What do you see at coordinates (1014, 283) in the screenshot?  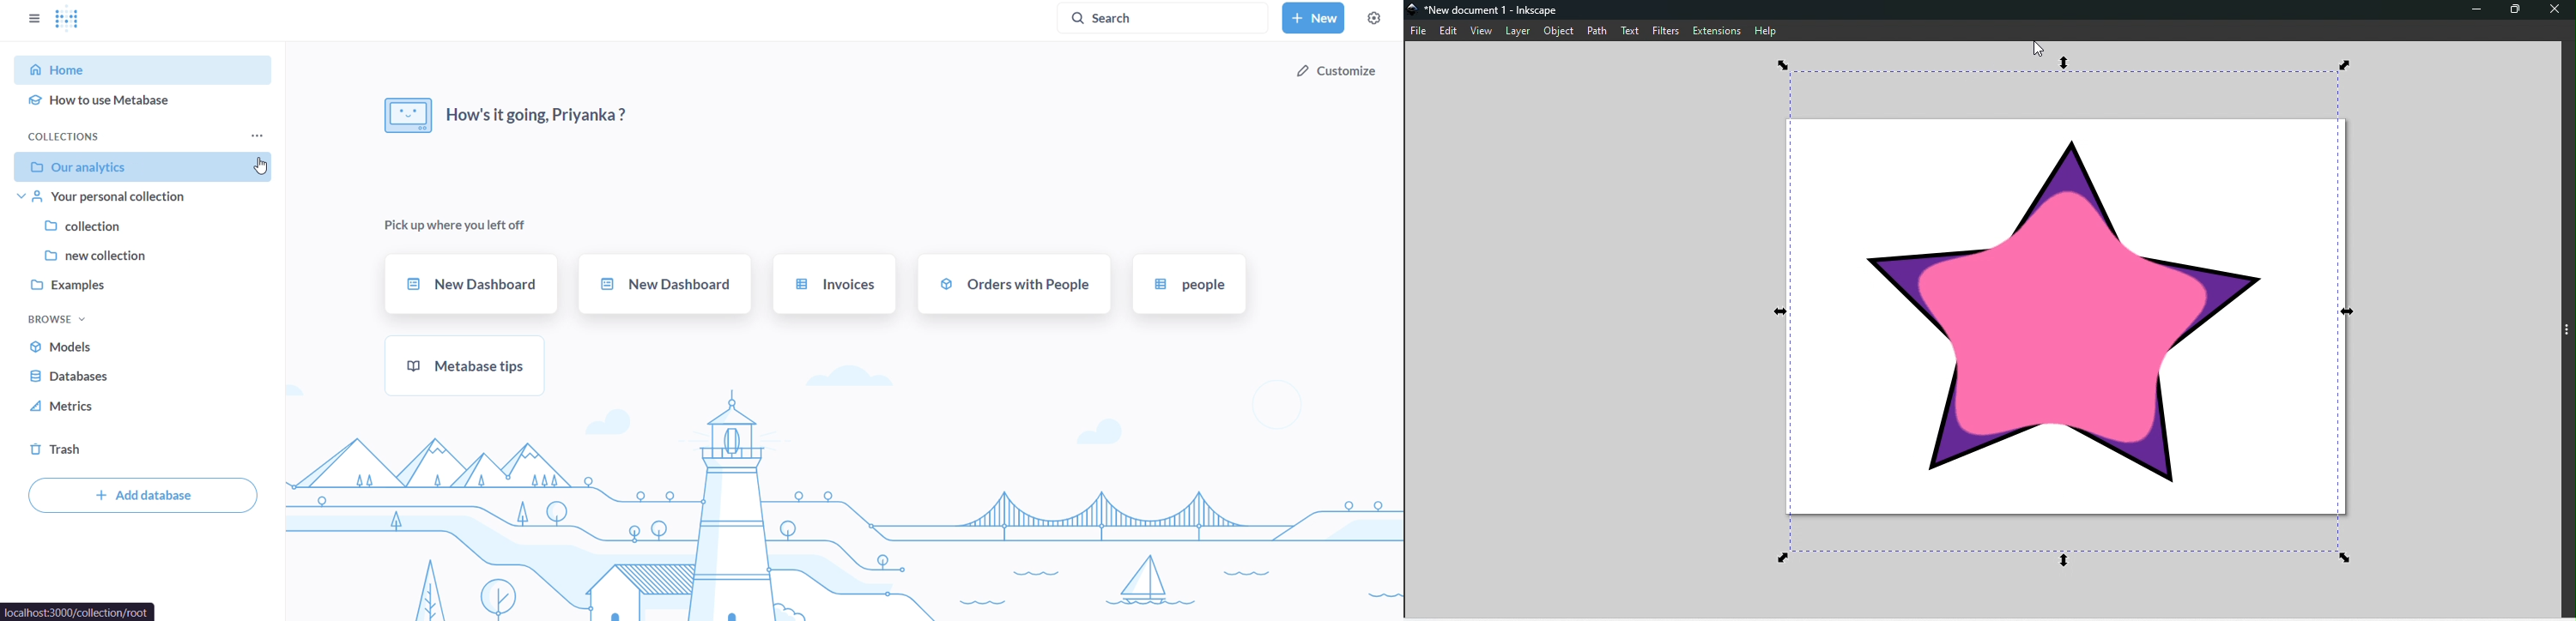 I see `orders with people` at bounding box center [1014, 283].